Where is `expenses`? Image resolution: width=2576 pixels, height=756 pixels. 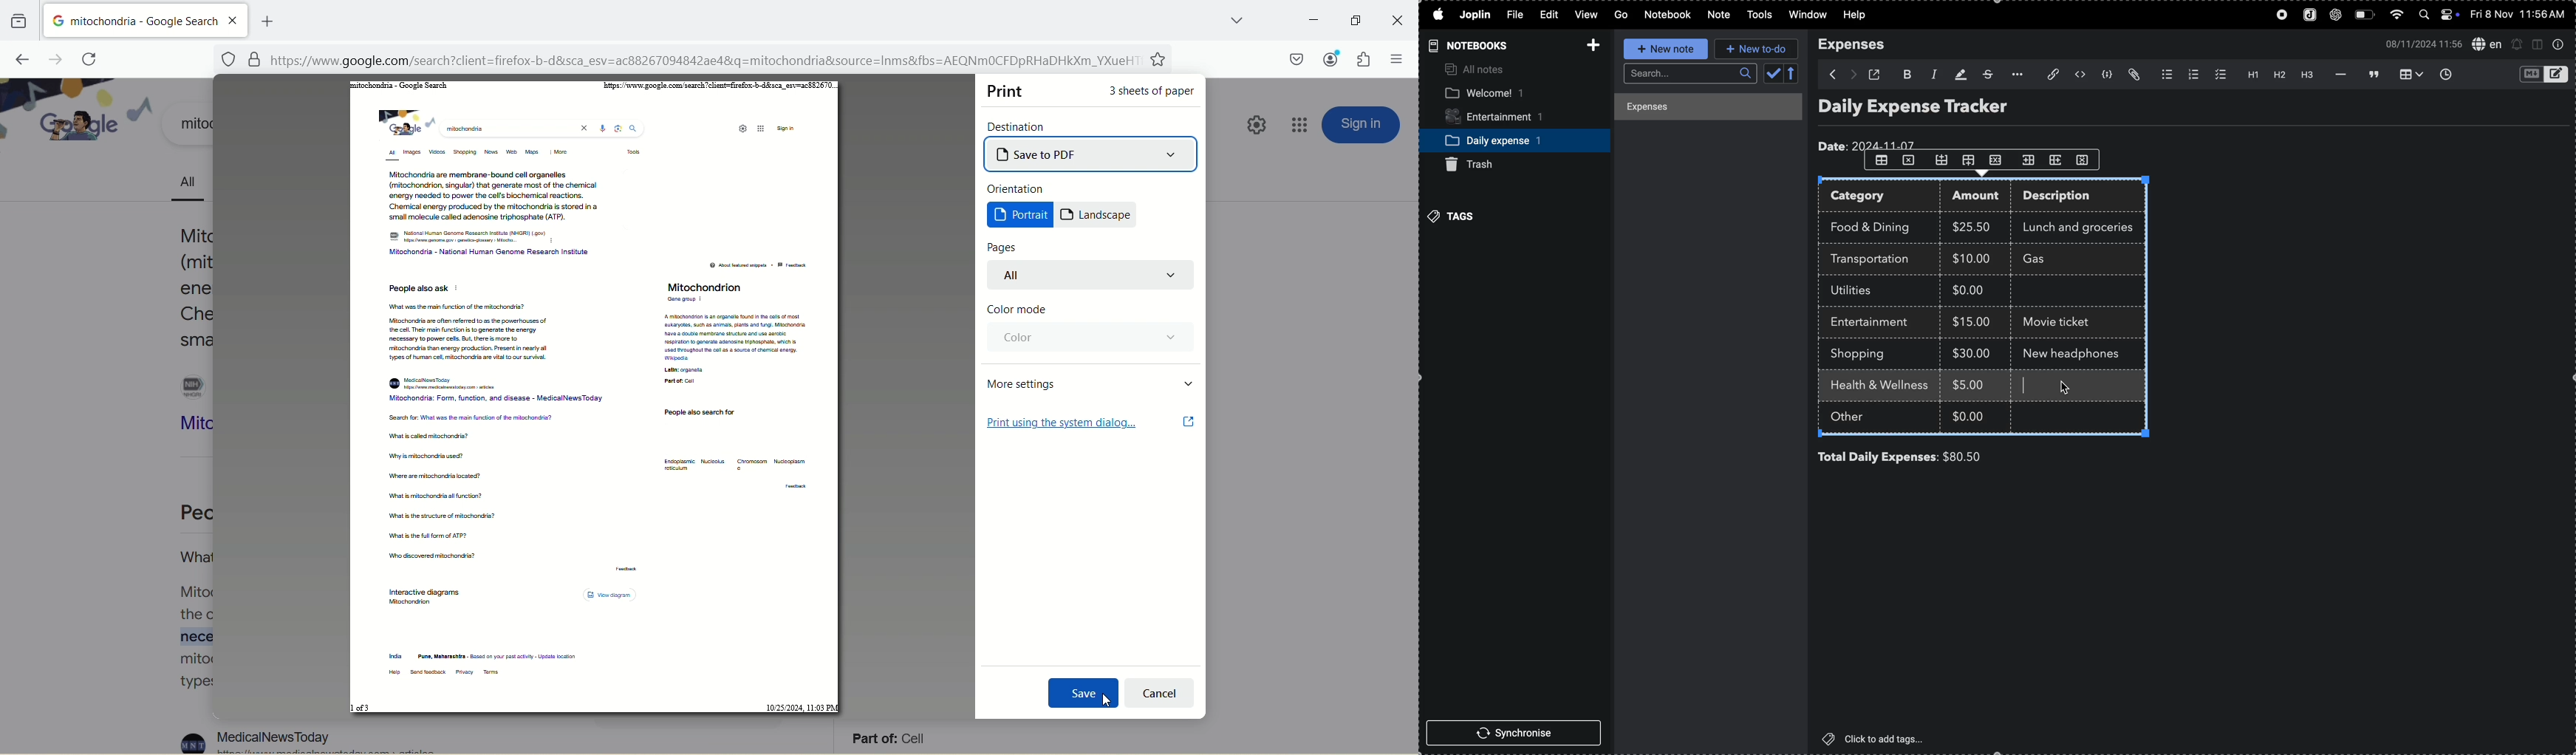
expenses is located at coordinates (1700, 109).